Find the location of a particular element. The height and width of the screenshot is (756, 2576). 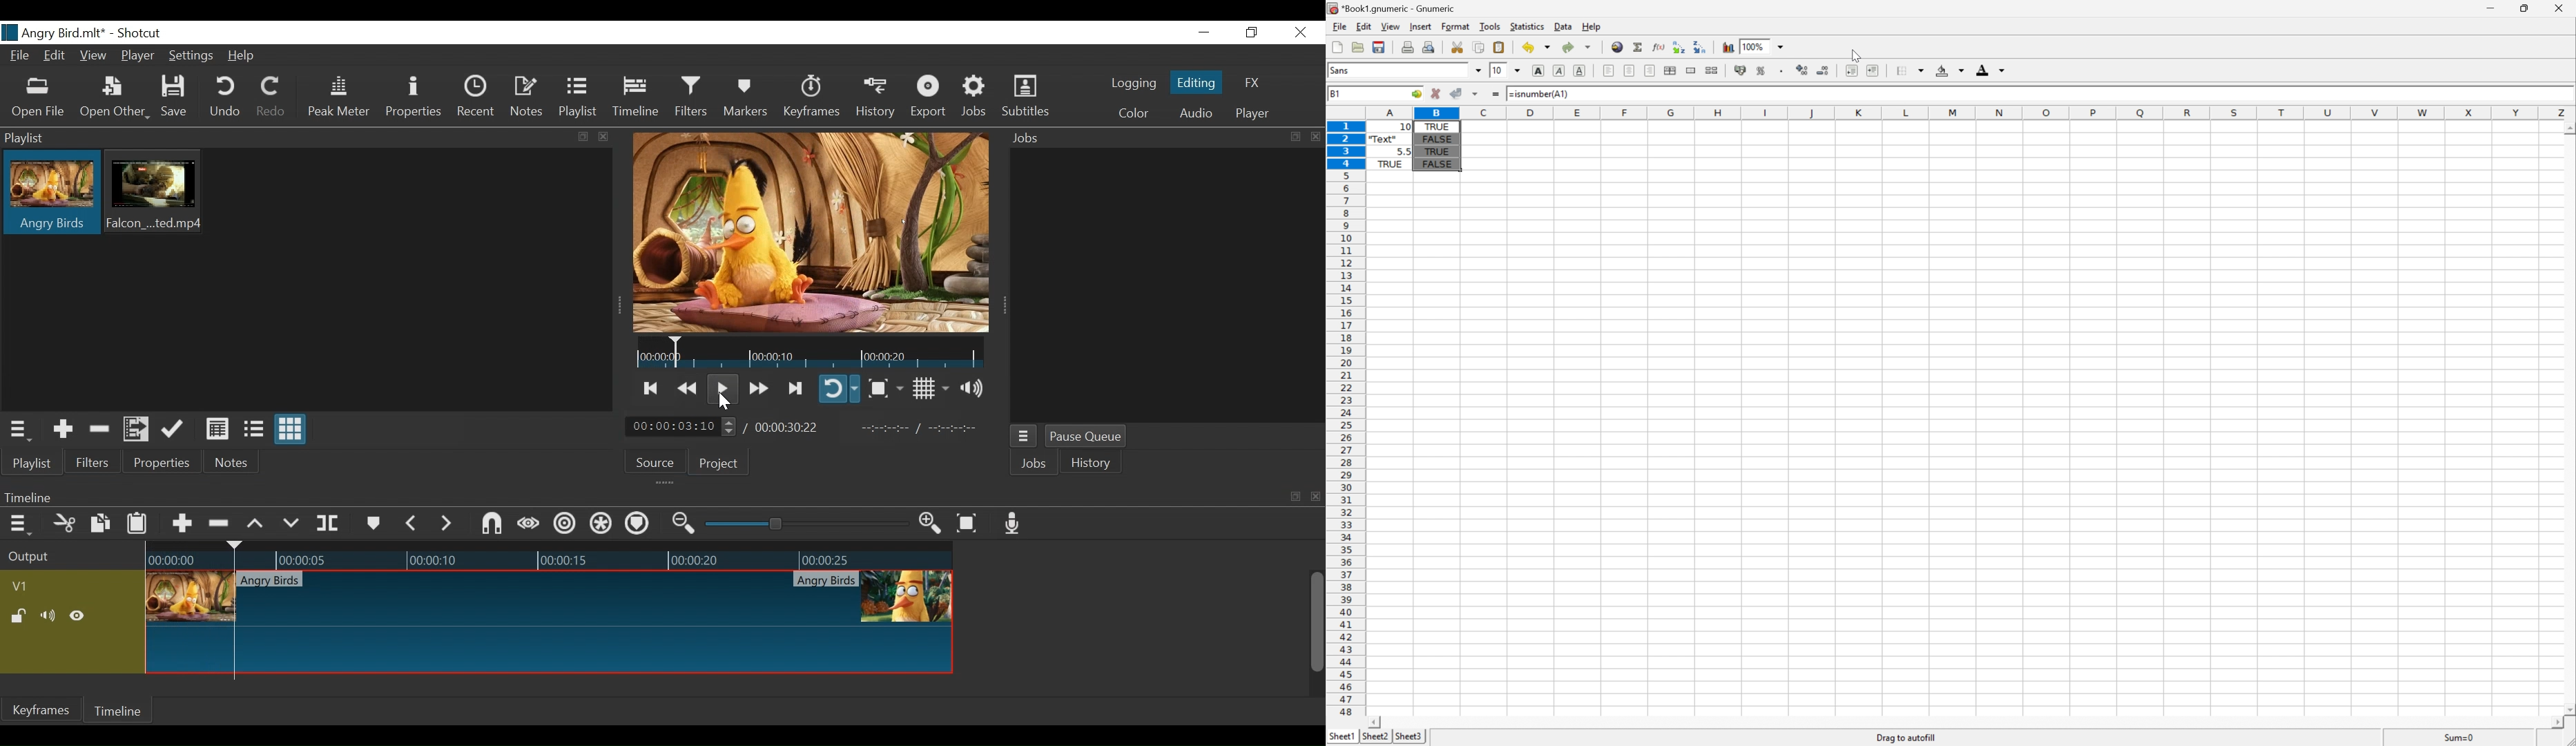

Total Duration is located at coordinates (792, 428).